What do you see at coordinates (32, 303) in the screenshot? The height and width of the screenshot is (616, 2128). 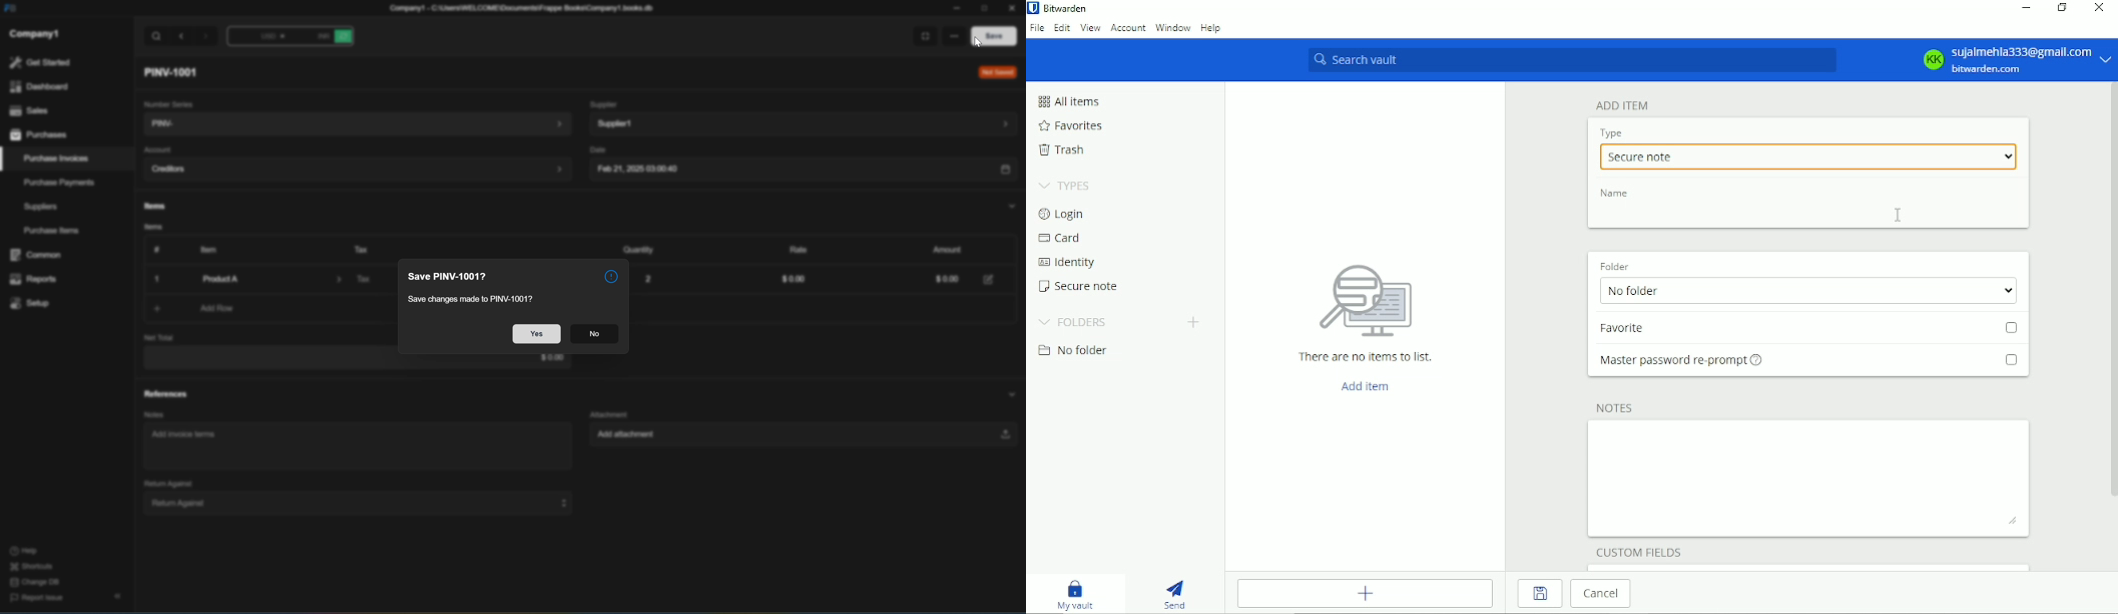 I see `setup` at bounding box center [32, 303].